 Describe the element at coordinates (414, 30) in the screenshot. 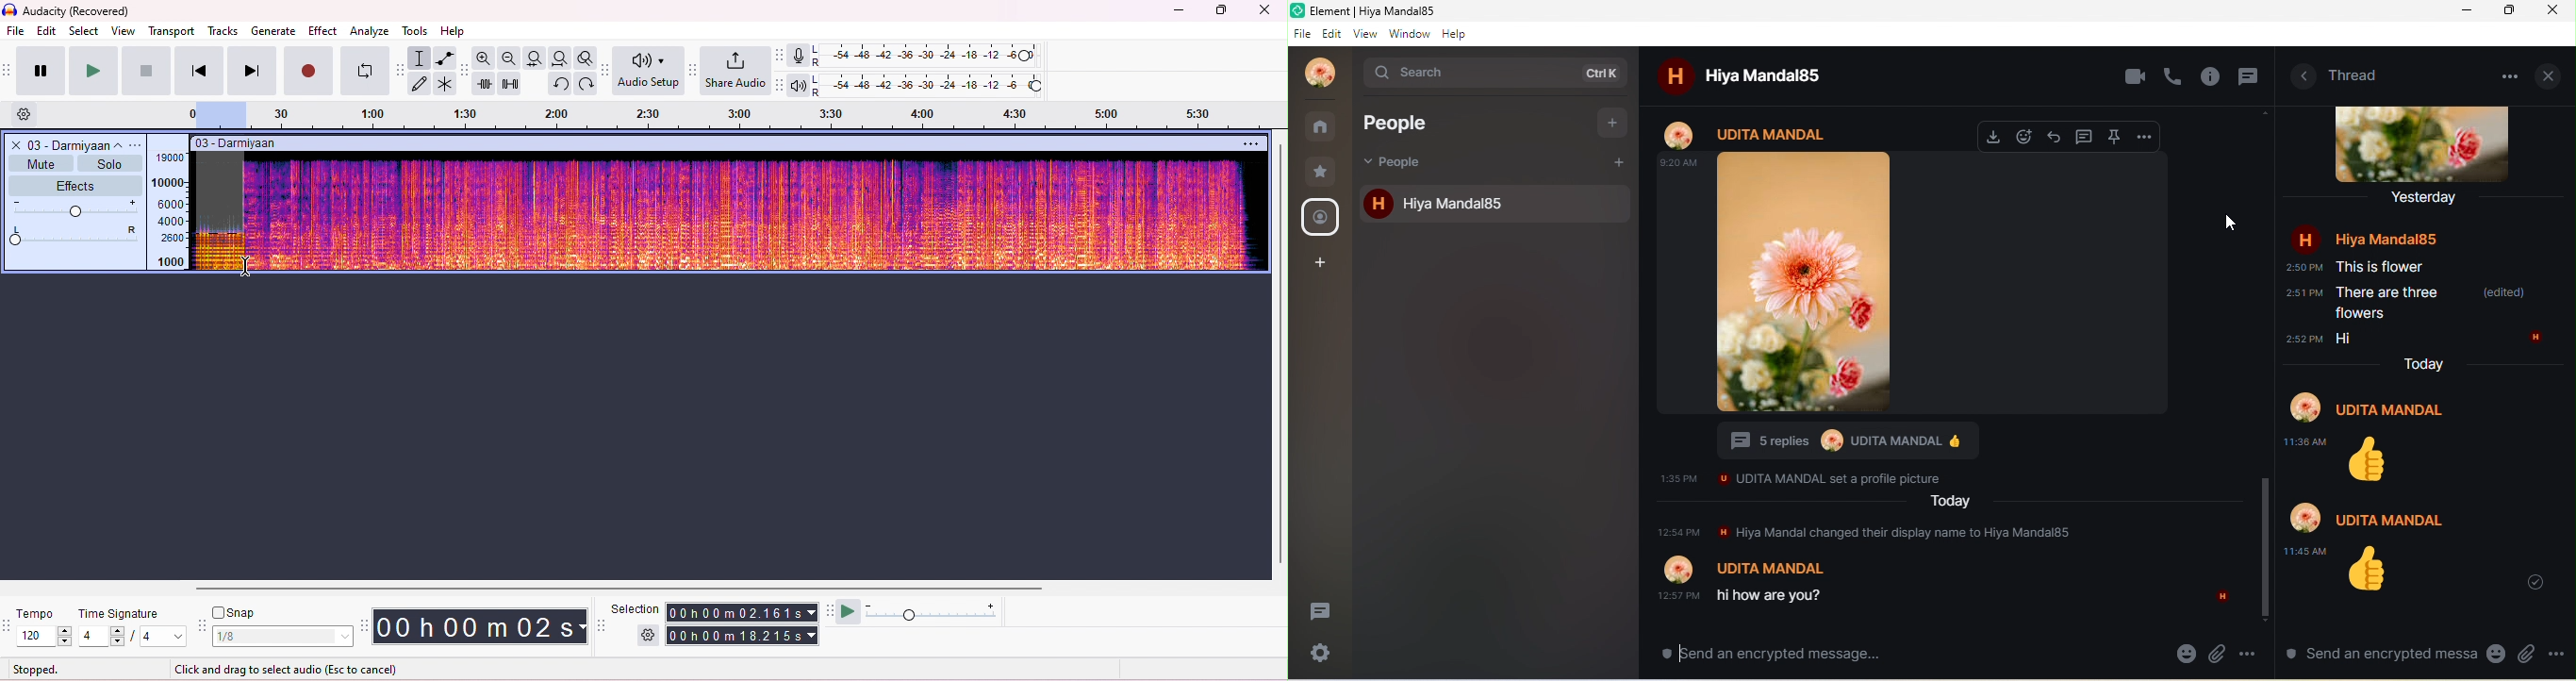

I see `tools` at that location.